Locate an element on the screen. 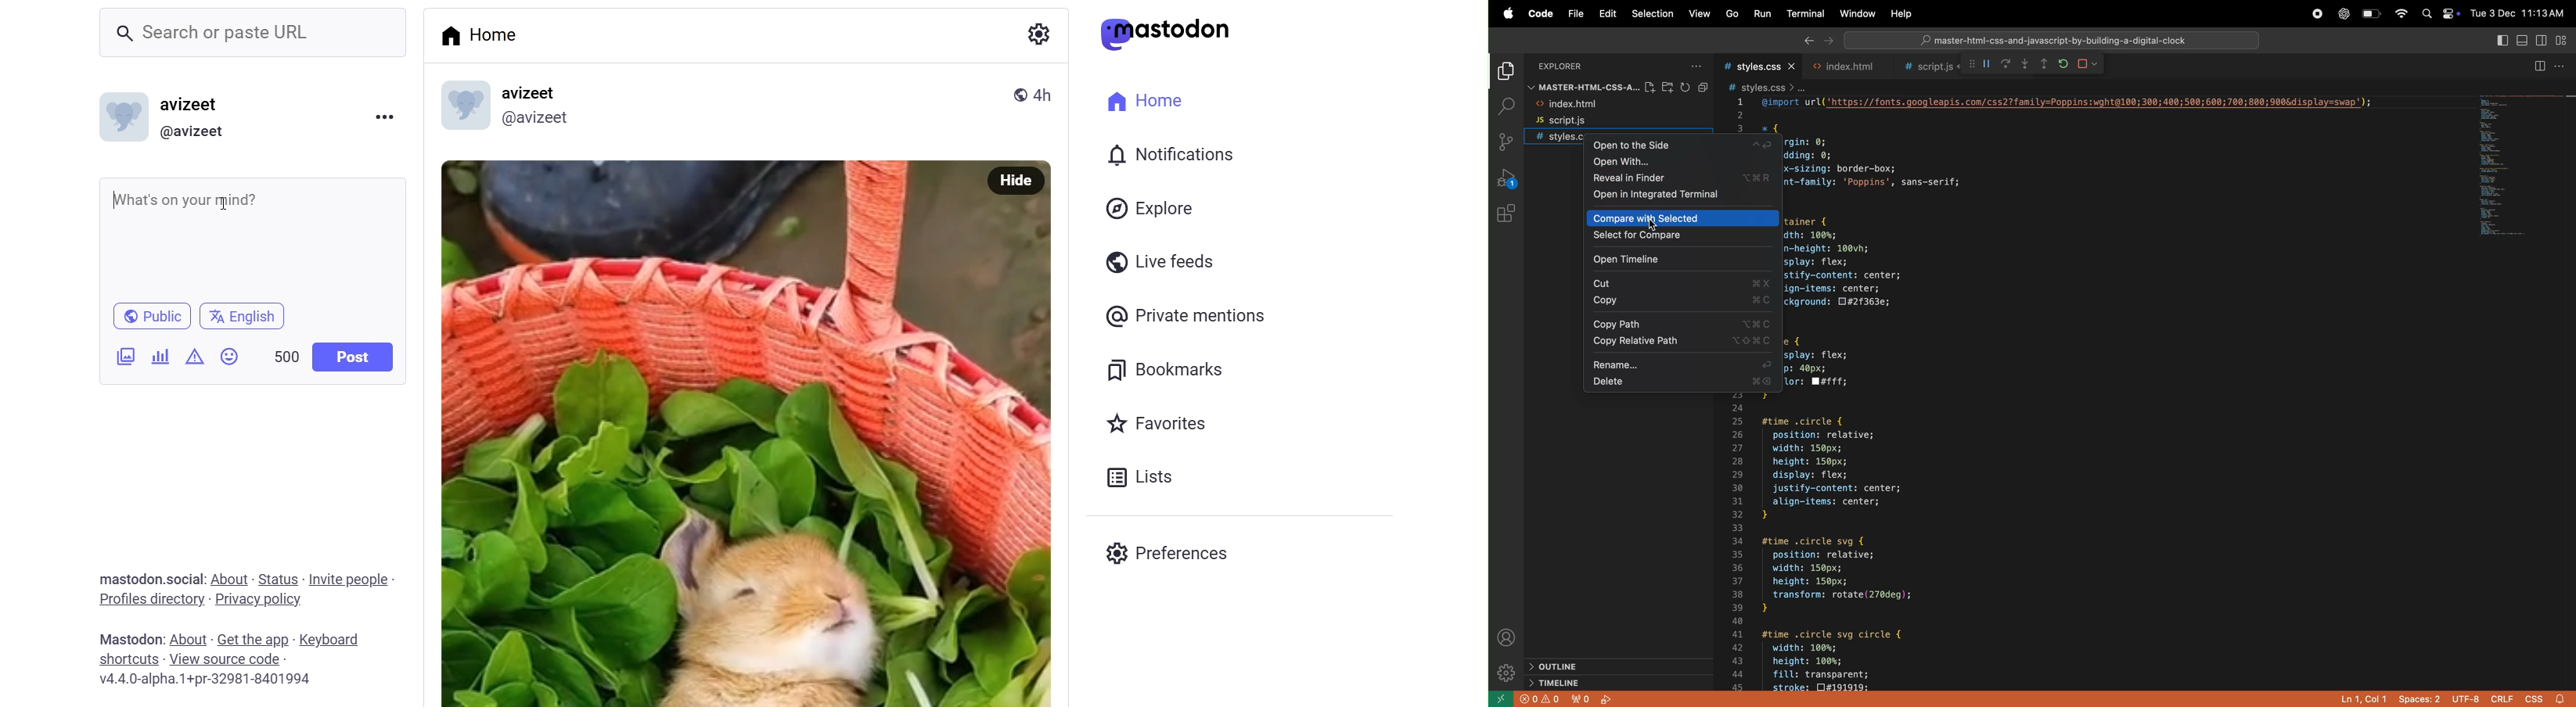  Live Feeds is located at coordinates (1160, 261).